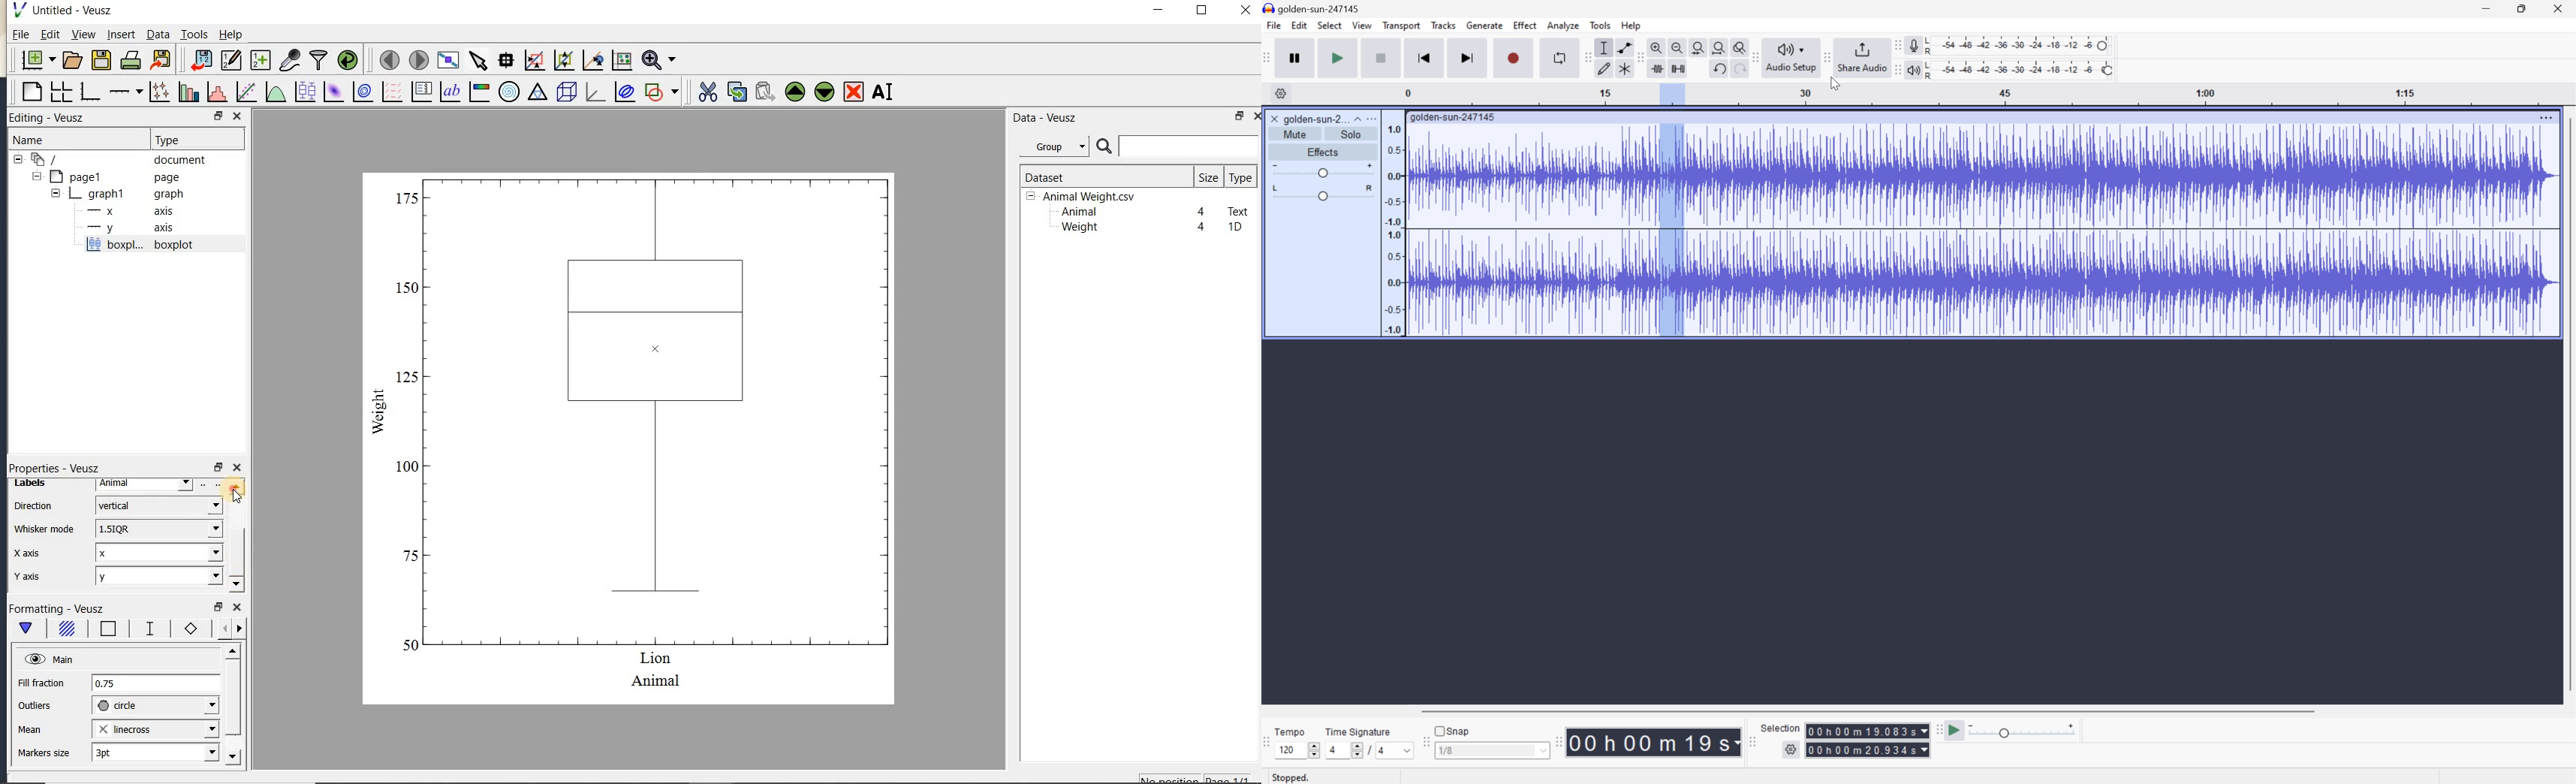 The width and height of the screenshot is (2576, 784). Describe the element at coordinates (2539, 116) in the screenshot. I see `More` at that location.